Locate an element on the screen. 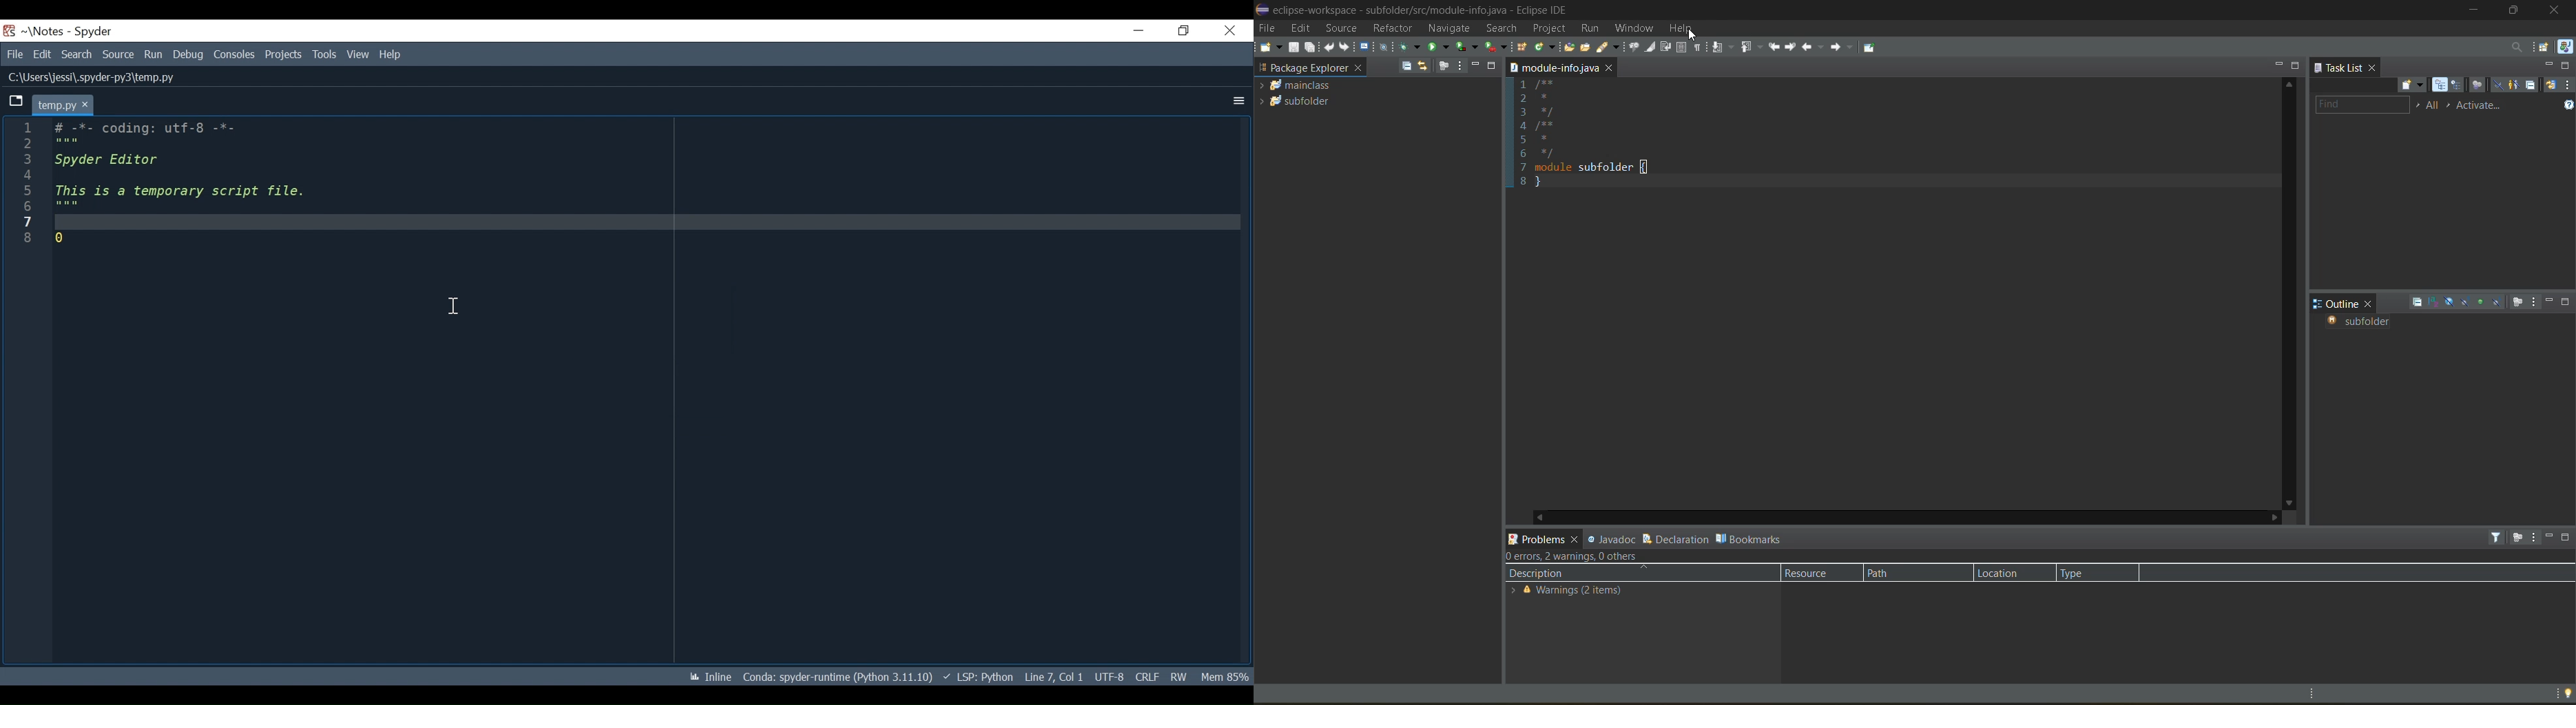  RW is located at coordinates (1181, 676).